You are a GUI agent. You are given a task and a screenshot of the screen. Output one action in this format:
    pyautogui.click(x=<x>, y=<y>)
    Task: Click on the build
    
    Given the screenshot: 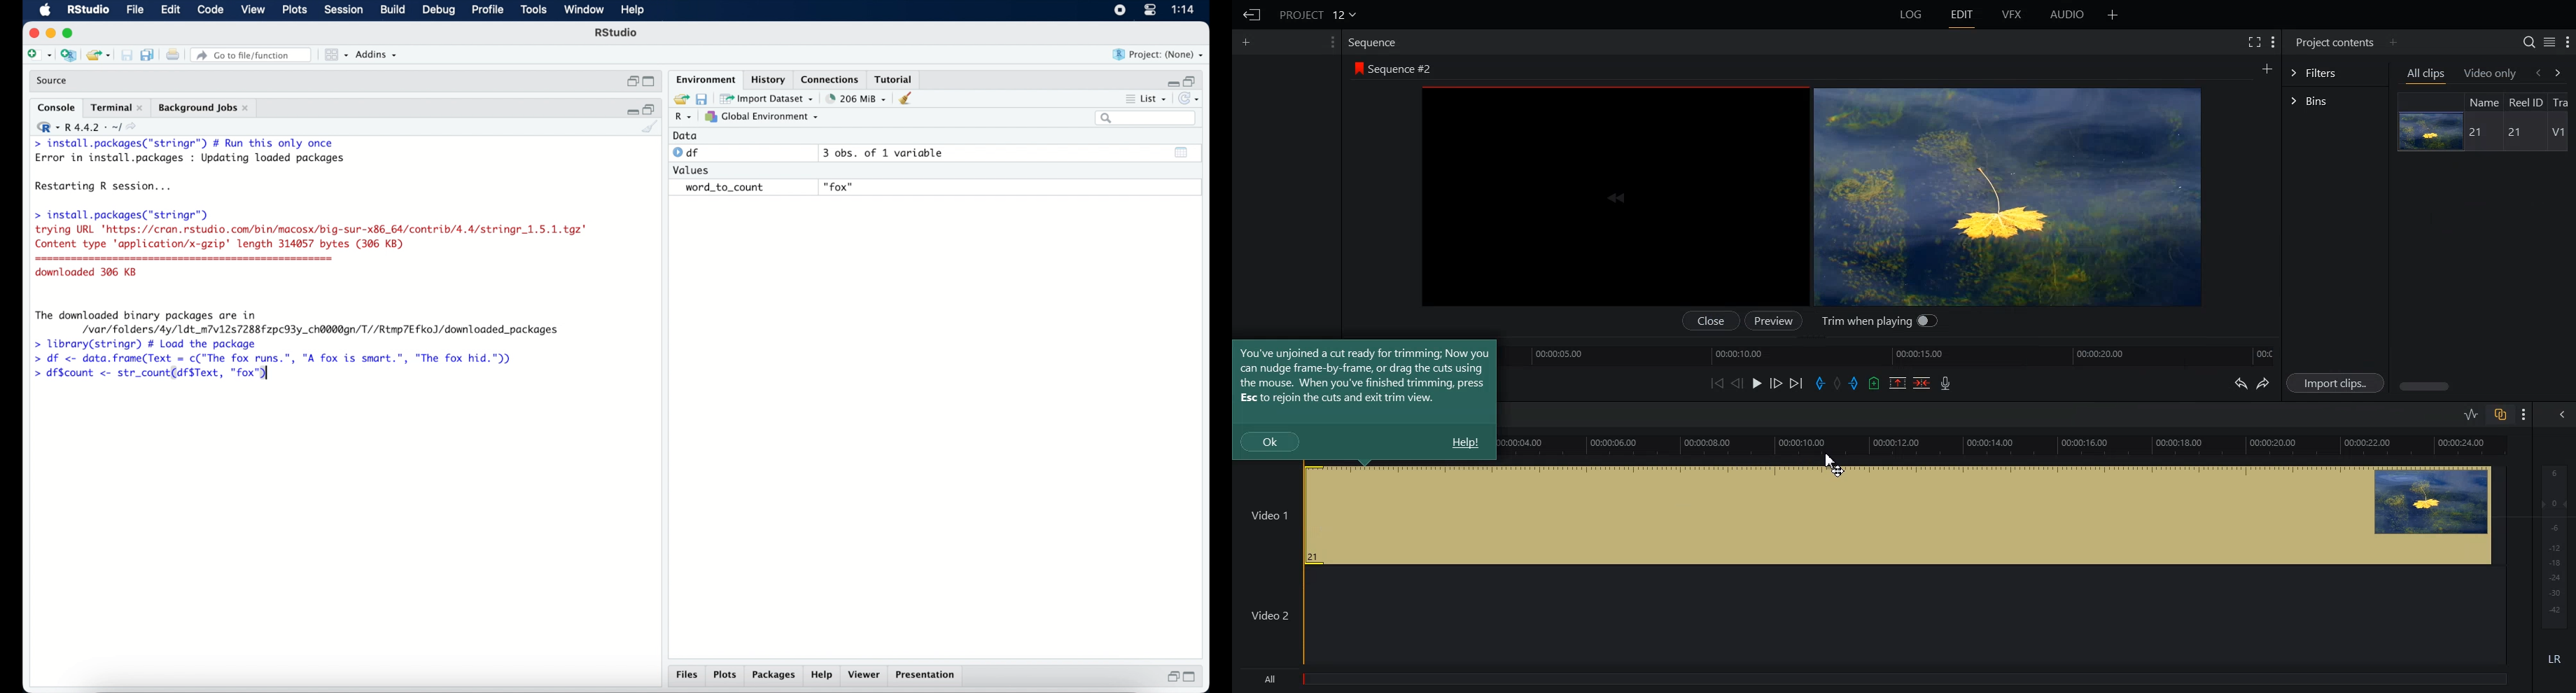 What is the action you would take?
    pyautogui.click(x=392, y=10)
    